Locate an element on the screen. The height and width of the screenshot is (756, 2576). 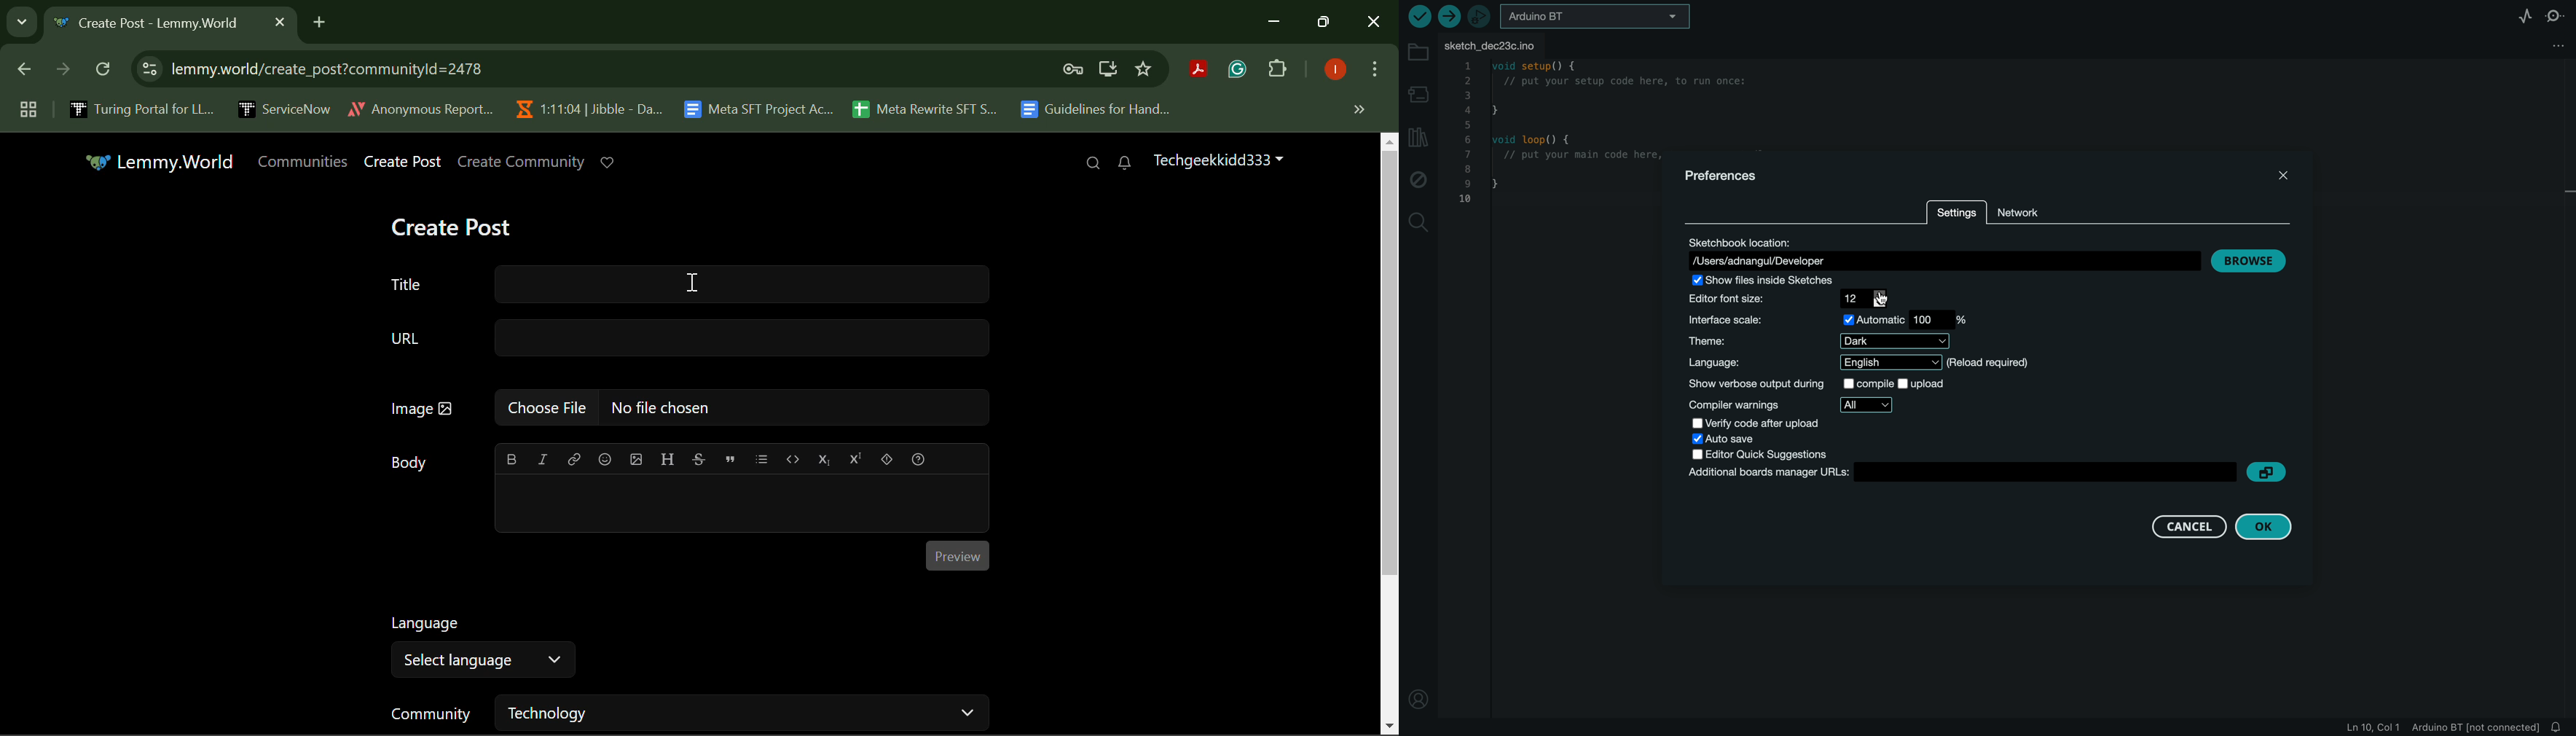
library manager is located at coordinates (1418, 136).